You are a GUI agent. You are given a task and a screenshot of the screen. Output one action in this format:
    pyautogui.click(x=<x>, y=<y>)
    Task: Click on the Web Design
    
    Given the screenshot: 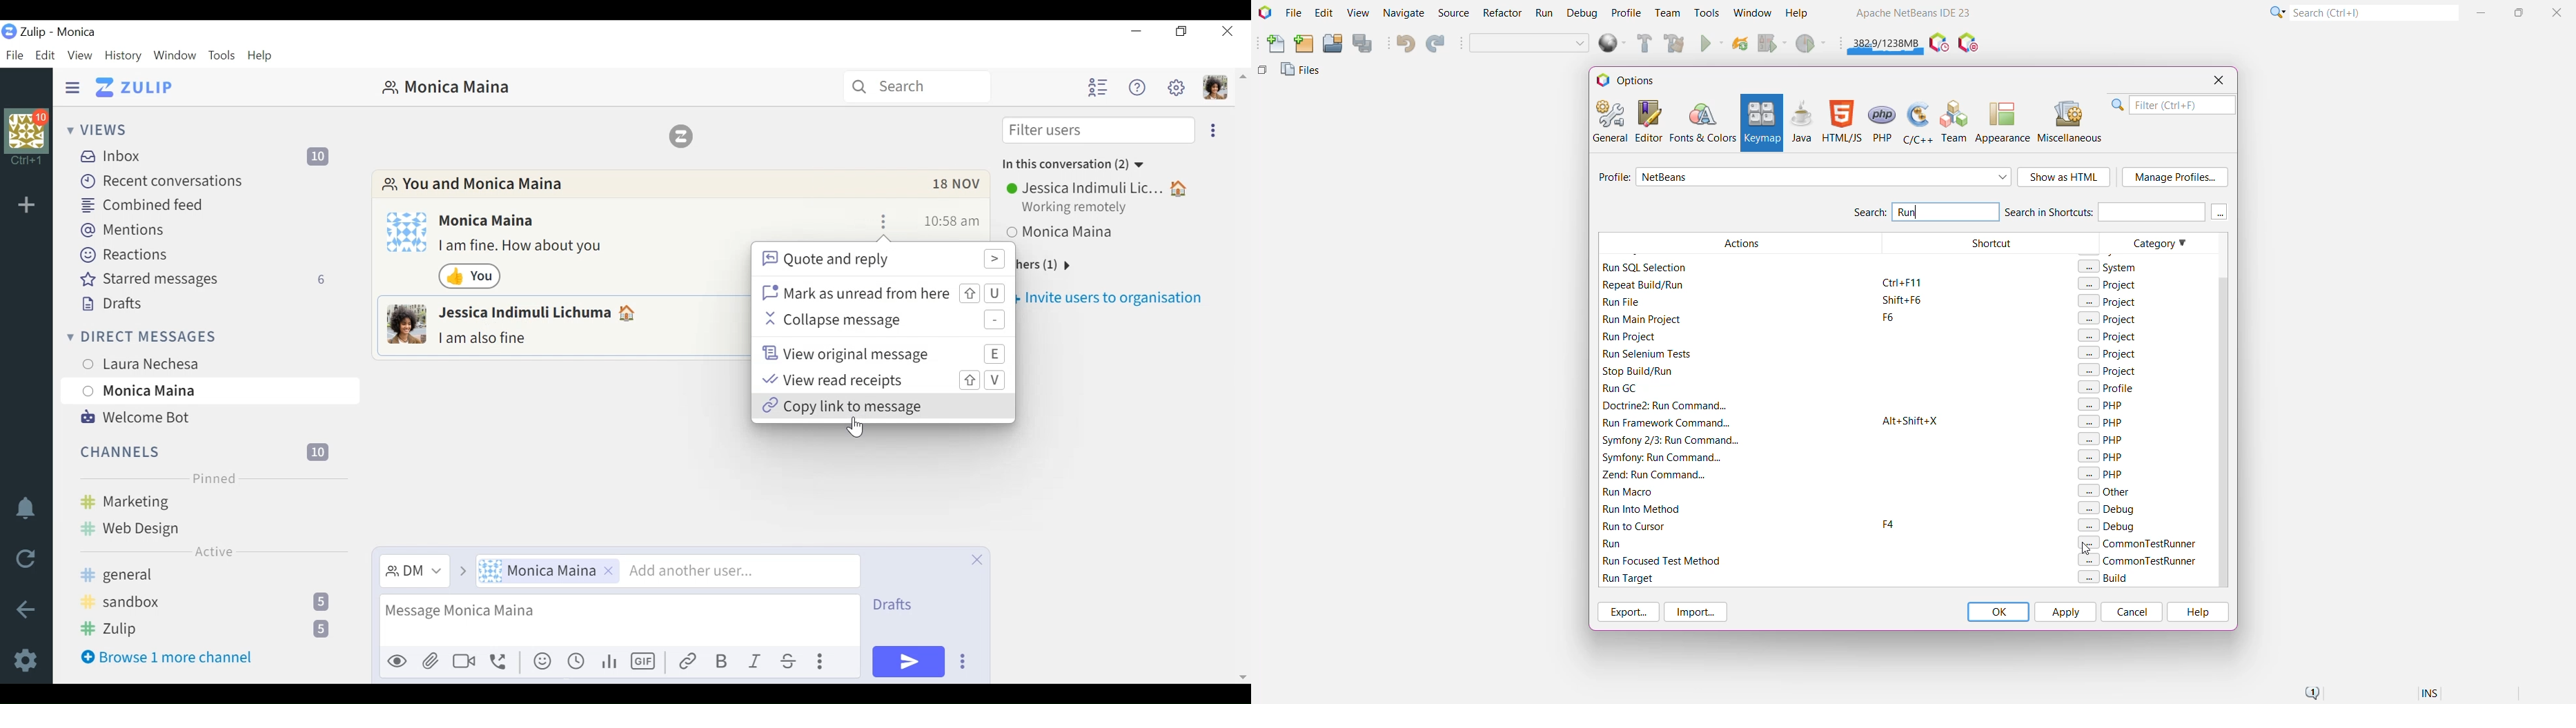 What is the action you would take?
    pyautogui.click(x=160, y=526)
    